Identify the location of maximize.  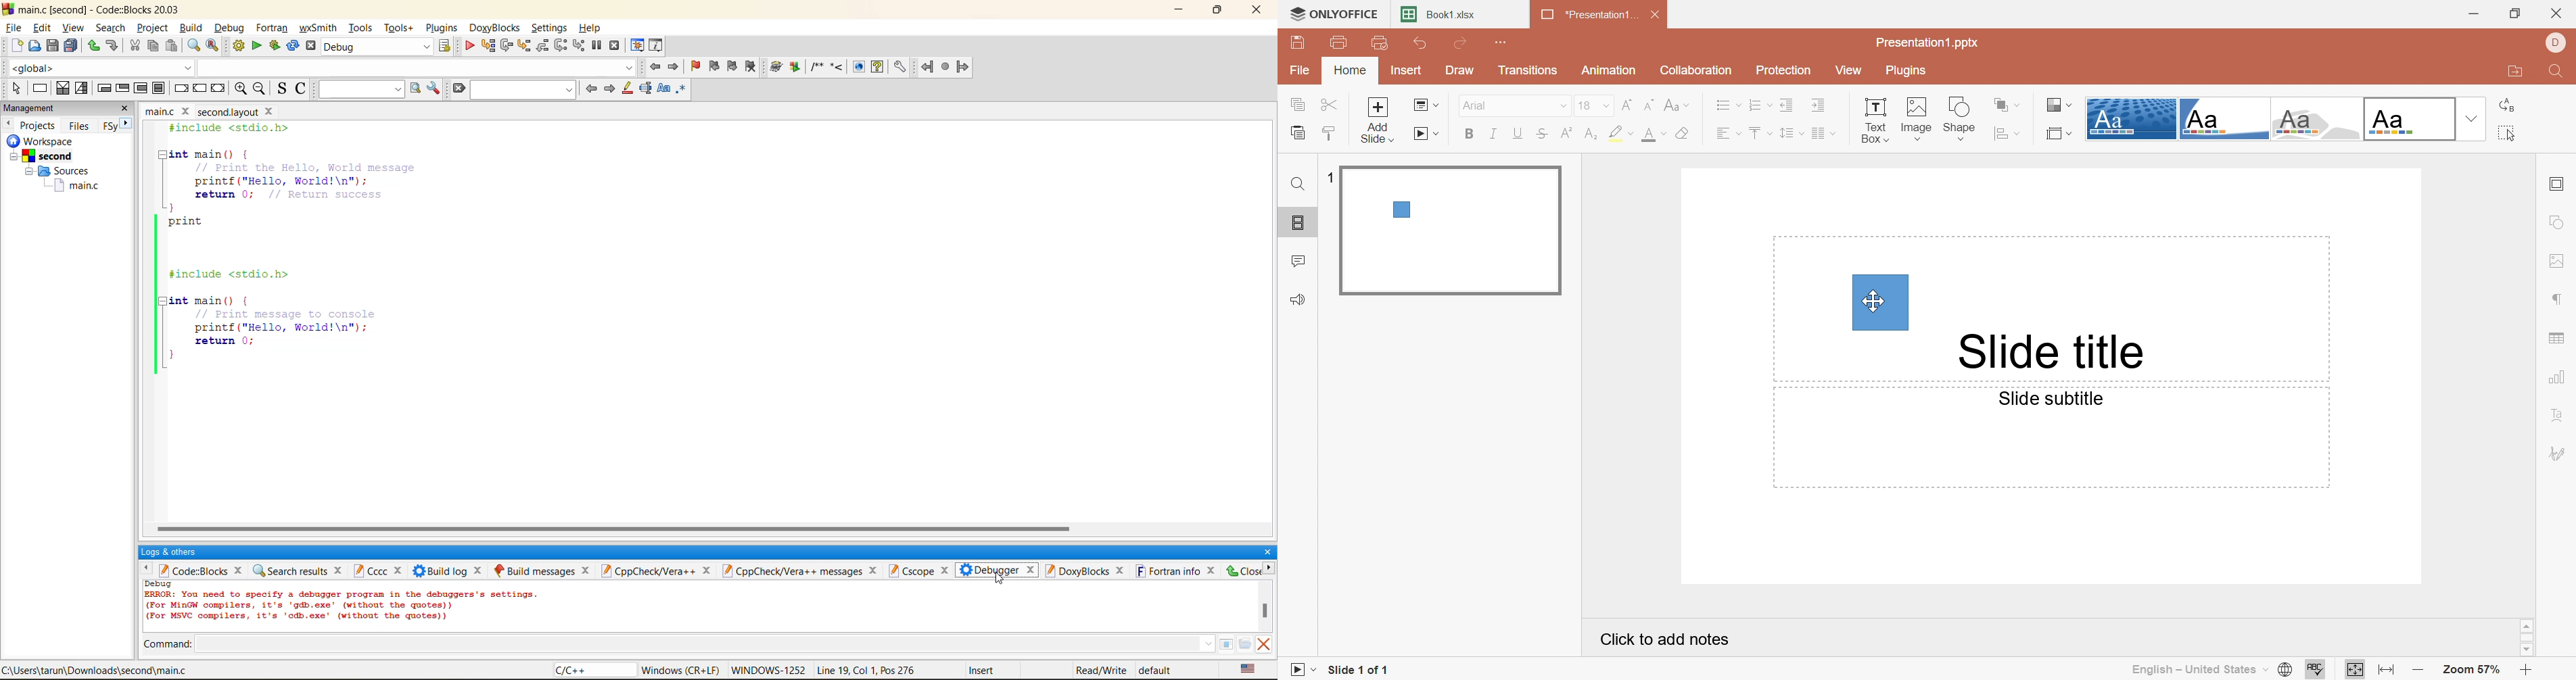
(1218, 11).